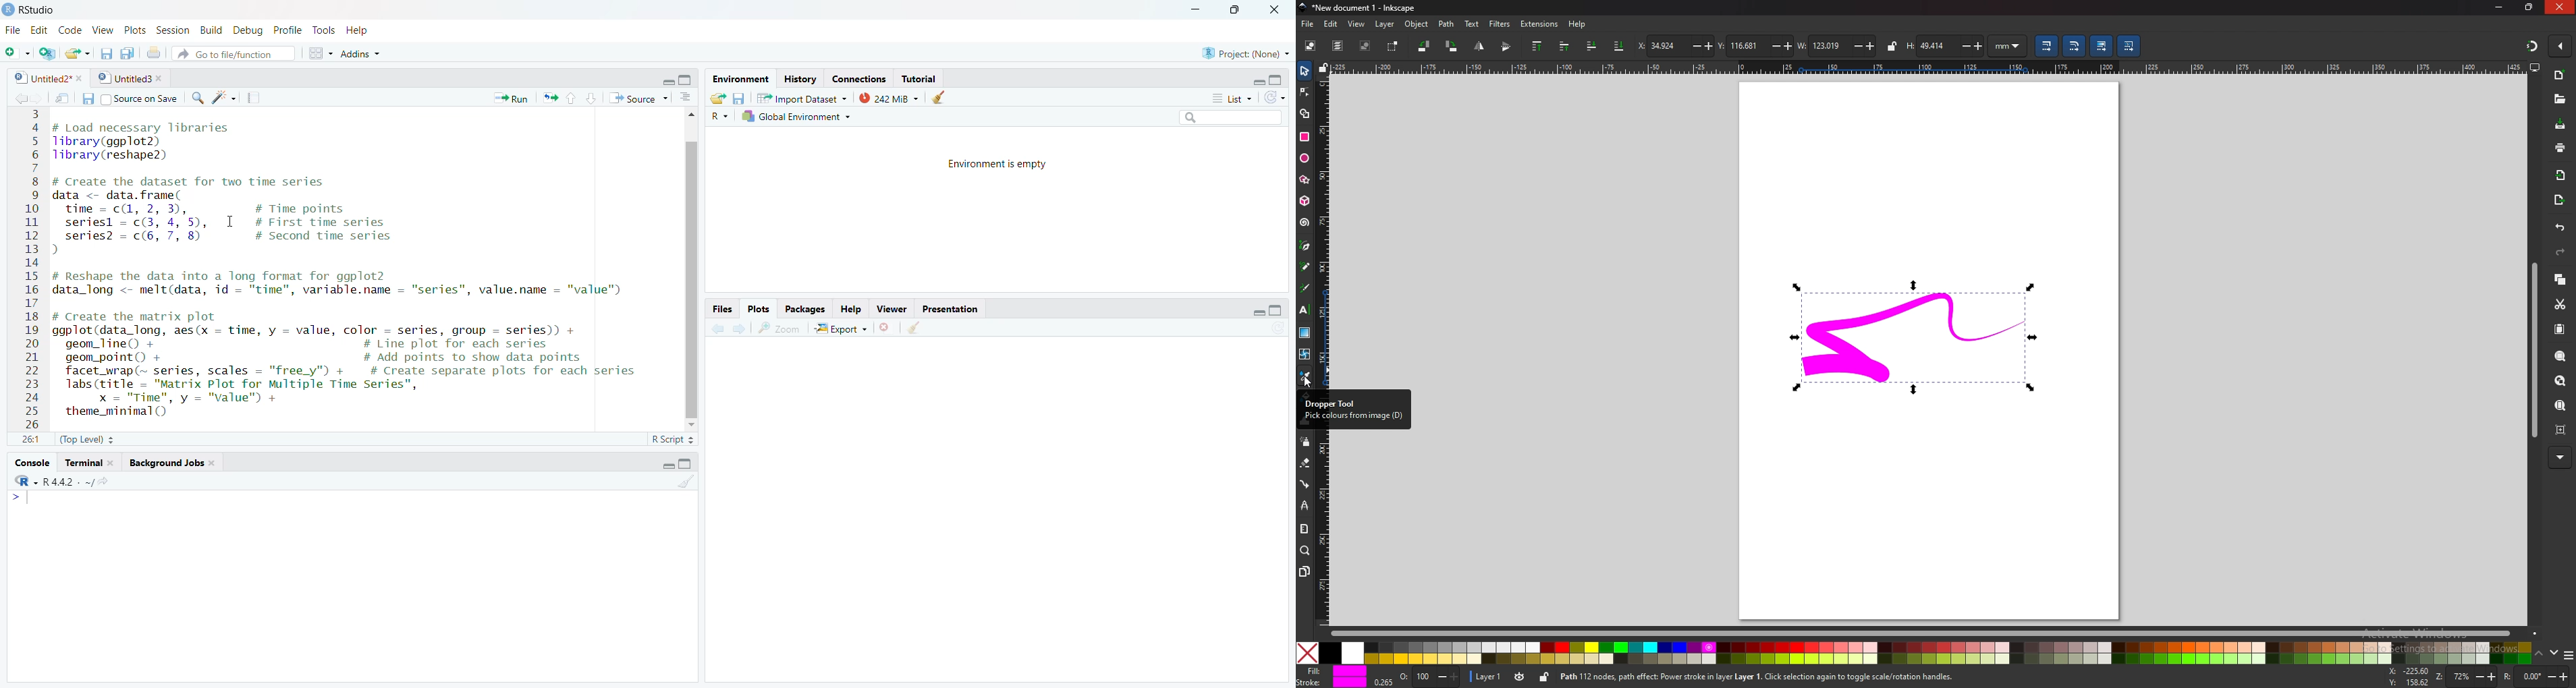  Describe the element at coordinates (196, 98) in the screenshot. I see `search` at that location.